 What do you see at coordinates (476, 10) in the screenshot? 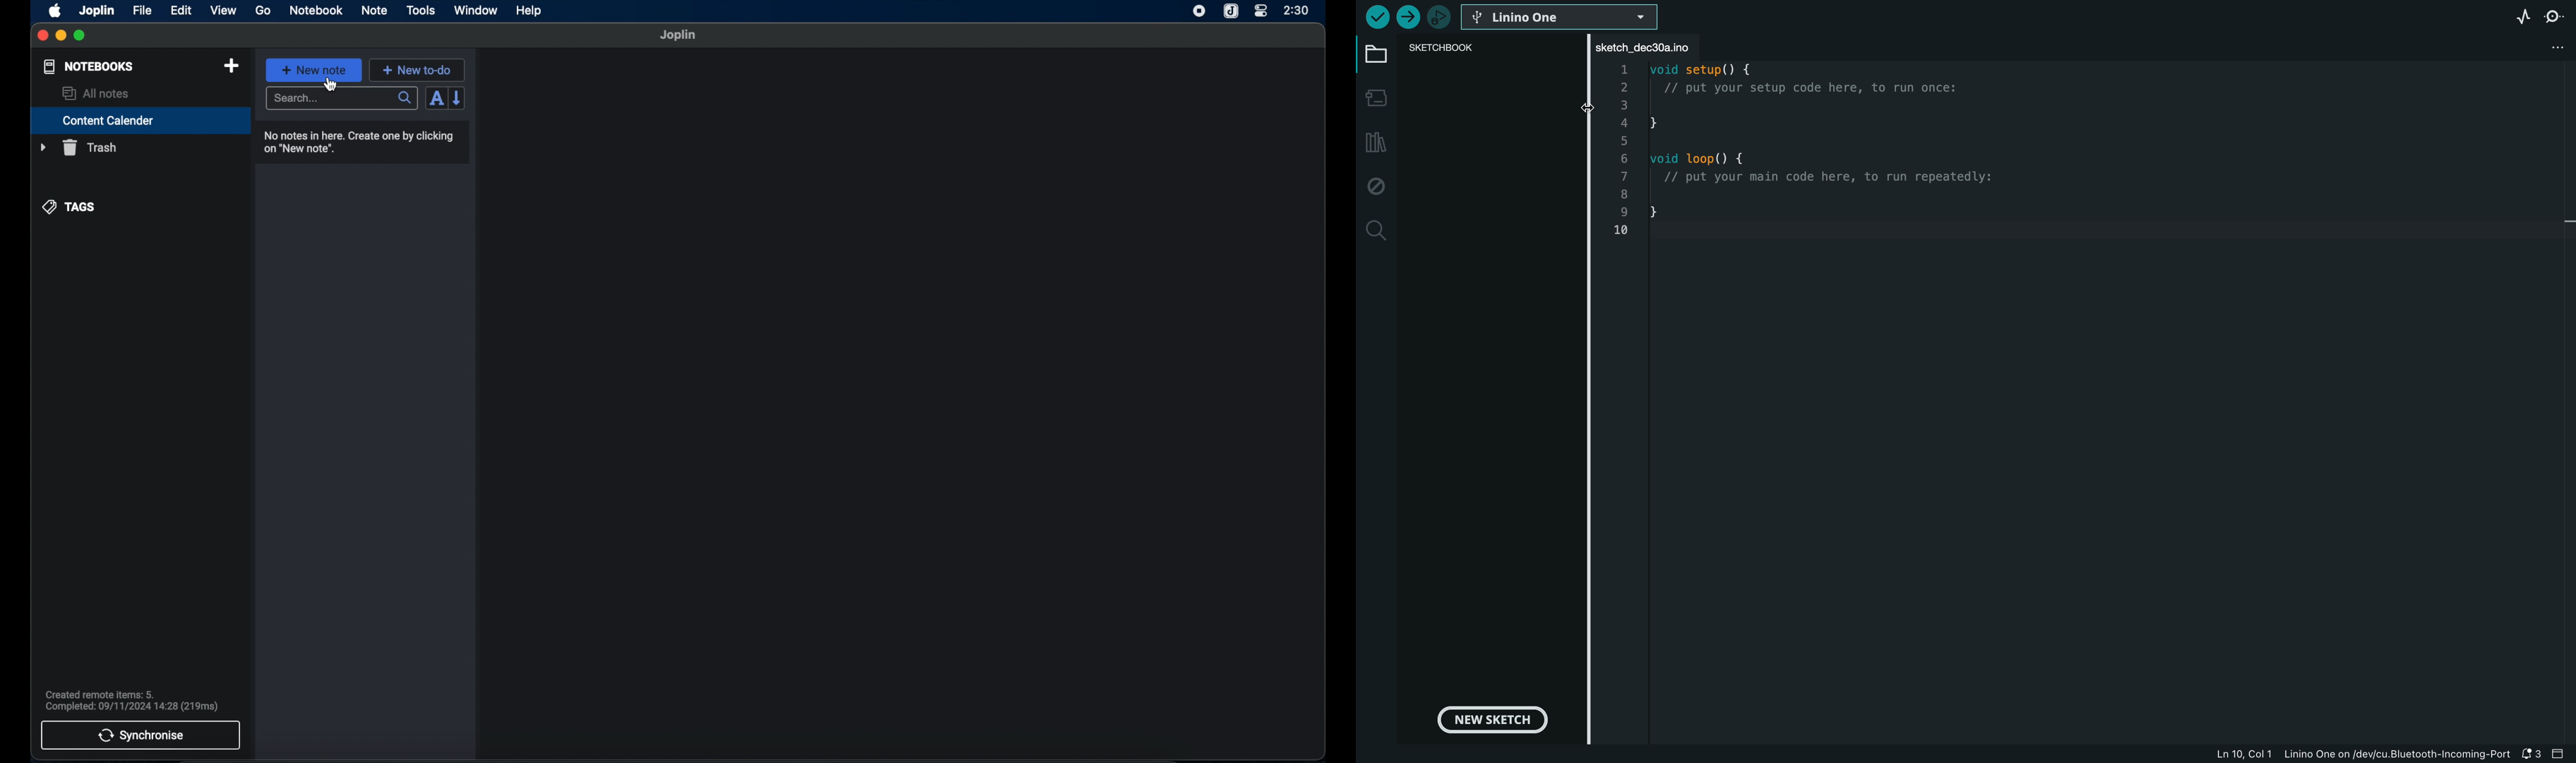
I see `window` at bounding box center [476, 10].